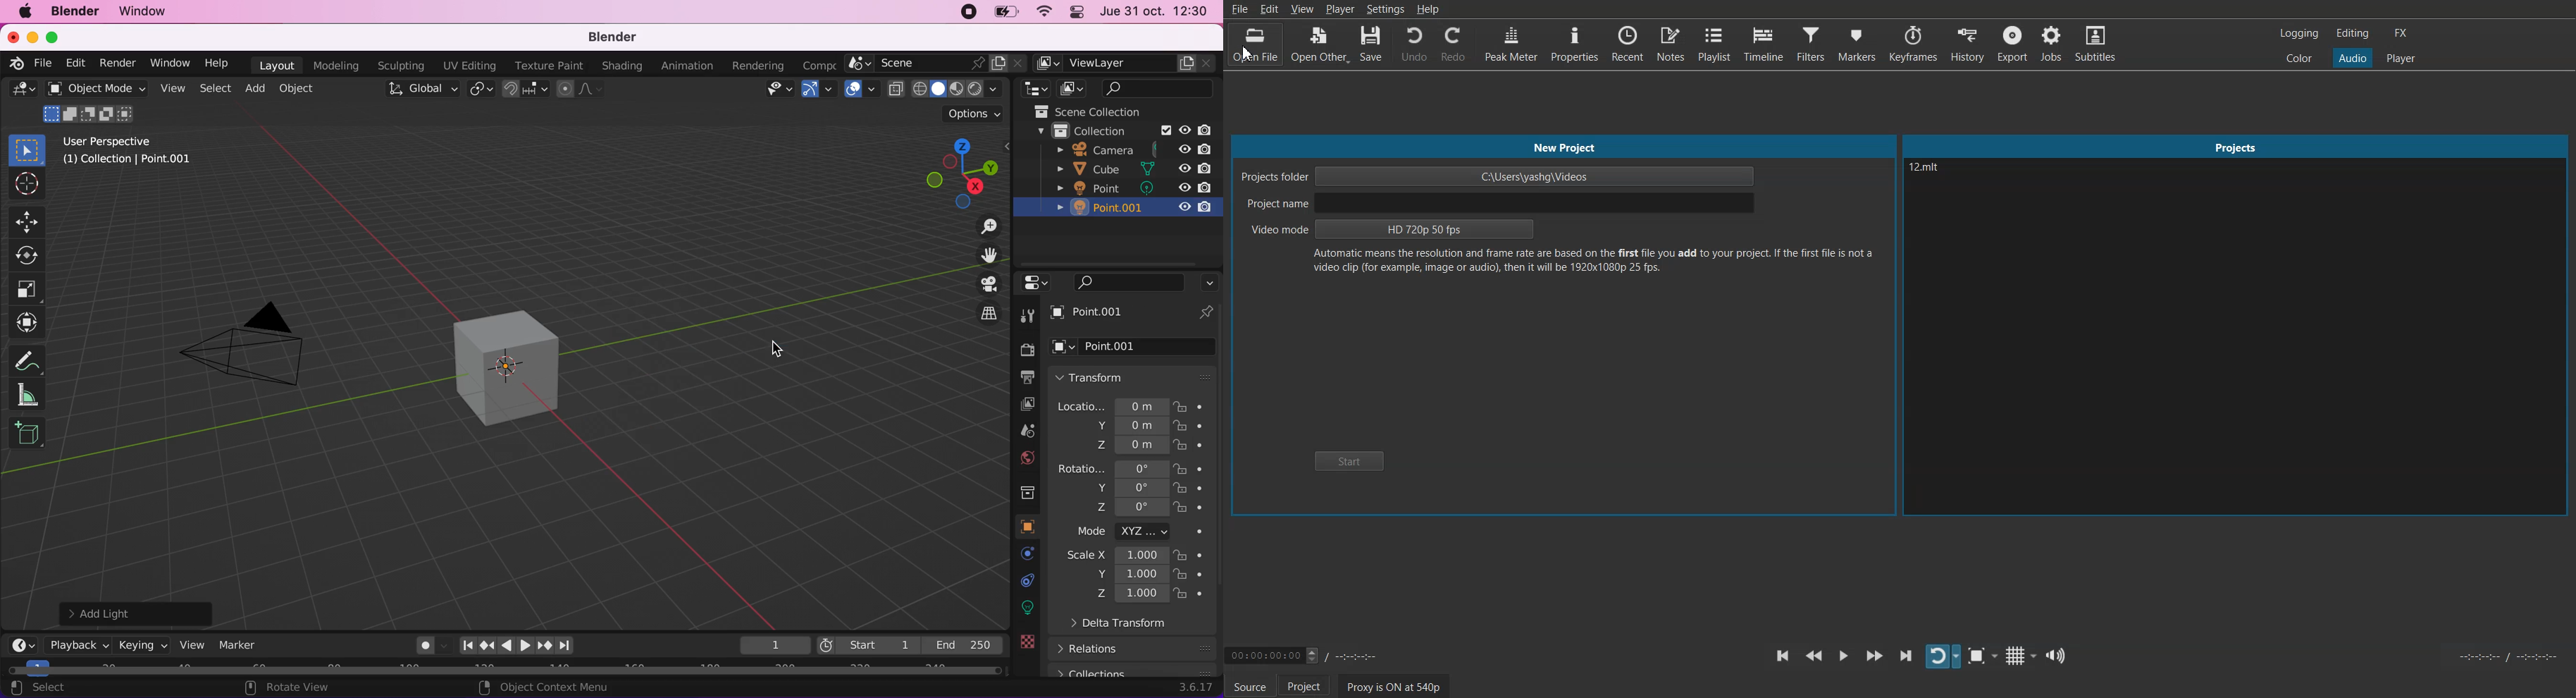 This screenshot has width=2576, height=700. I want to click on Toggle player looping, so click(1943, 656).